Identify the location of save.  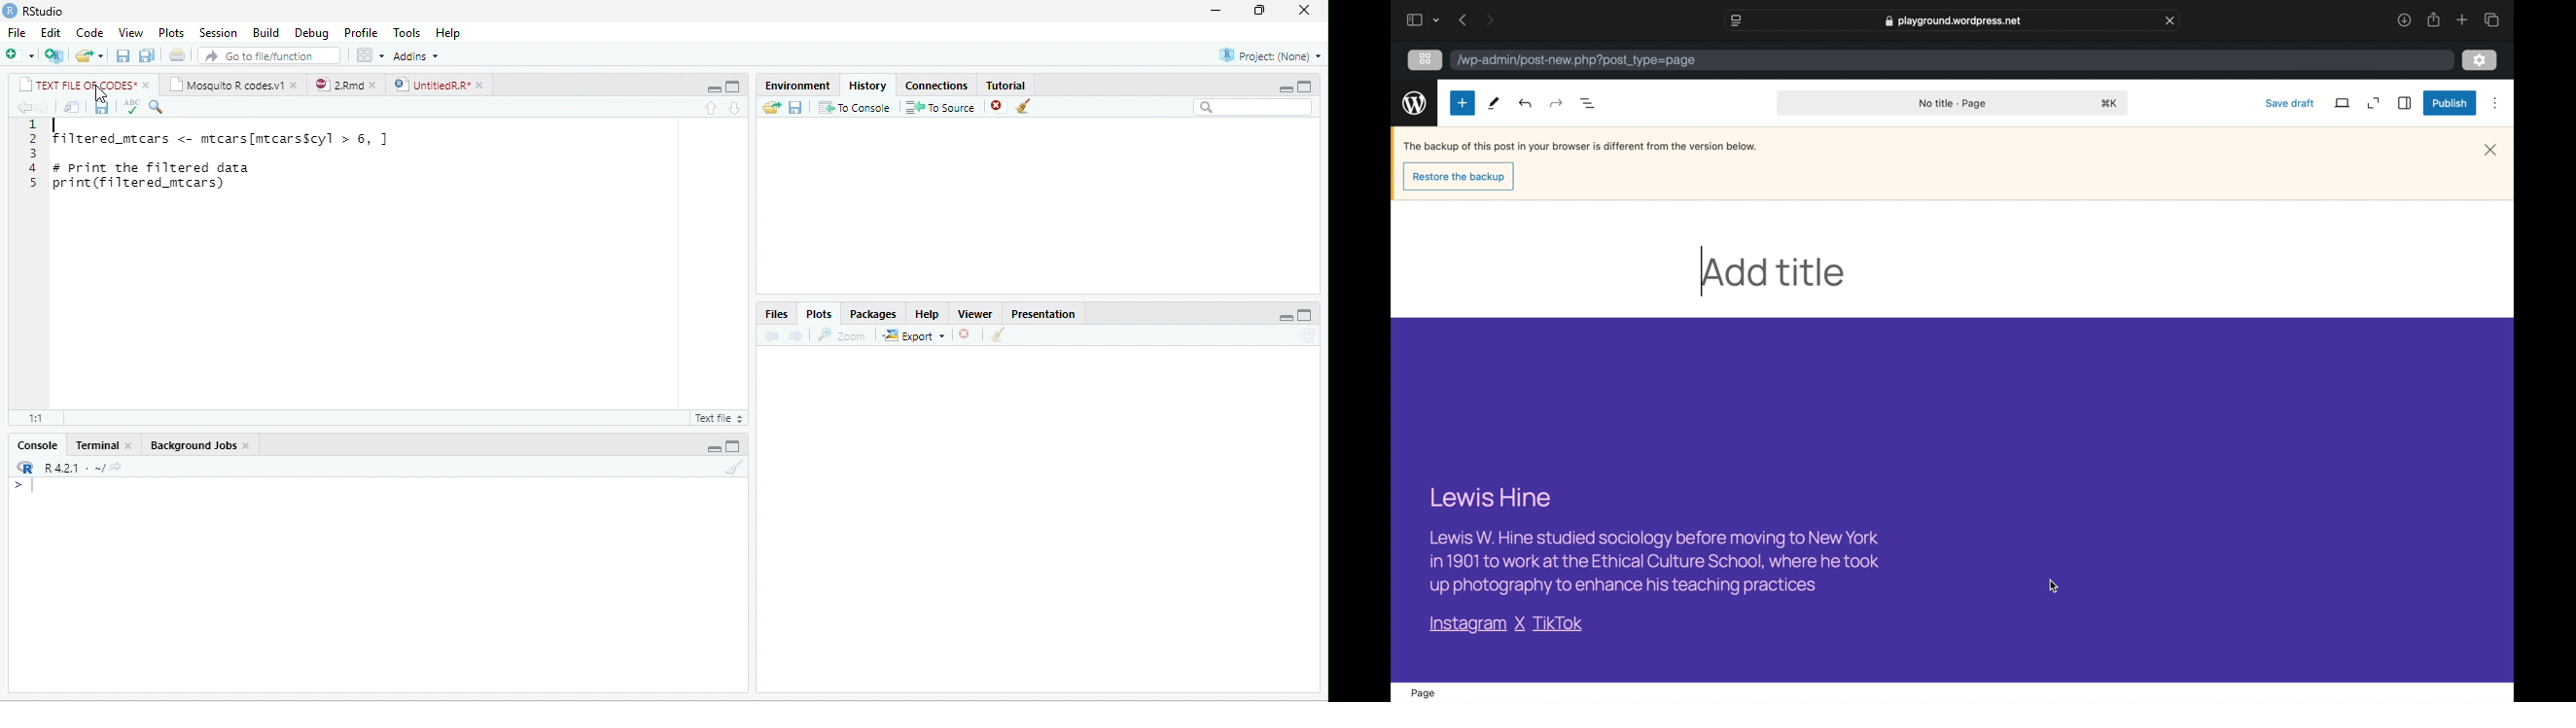
(794, 108).